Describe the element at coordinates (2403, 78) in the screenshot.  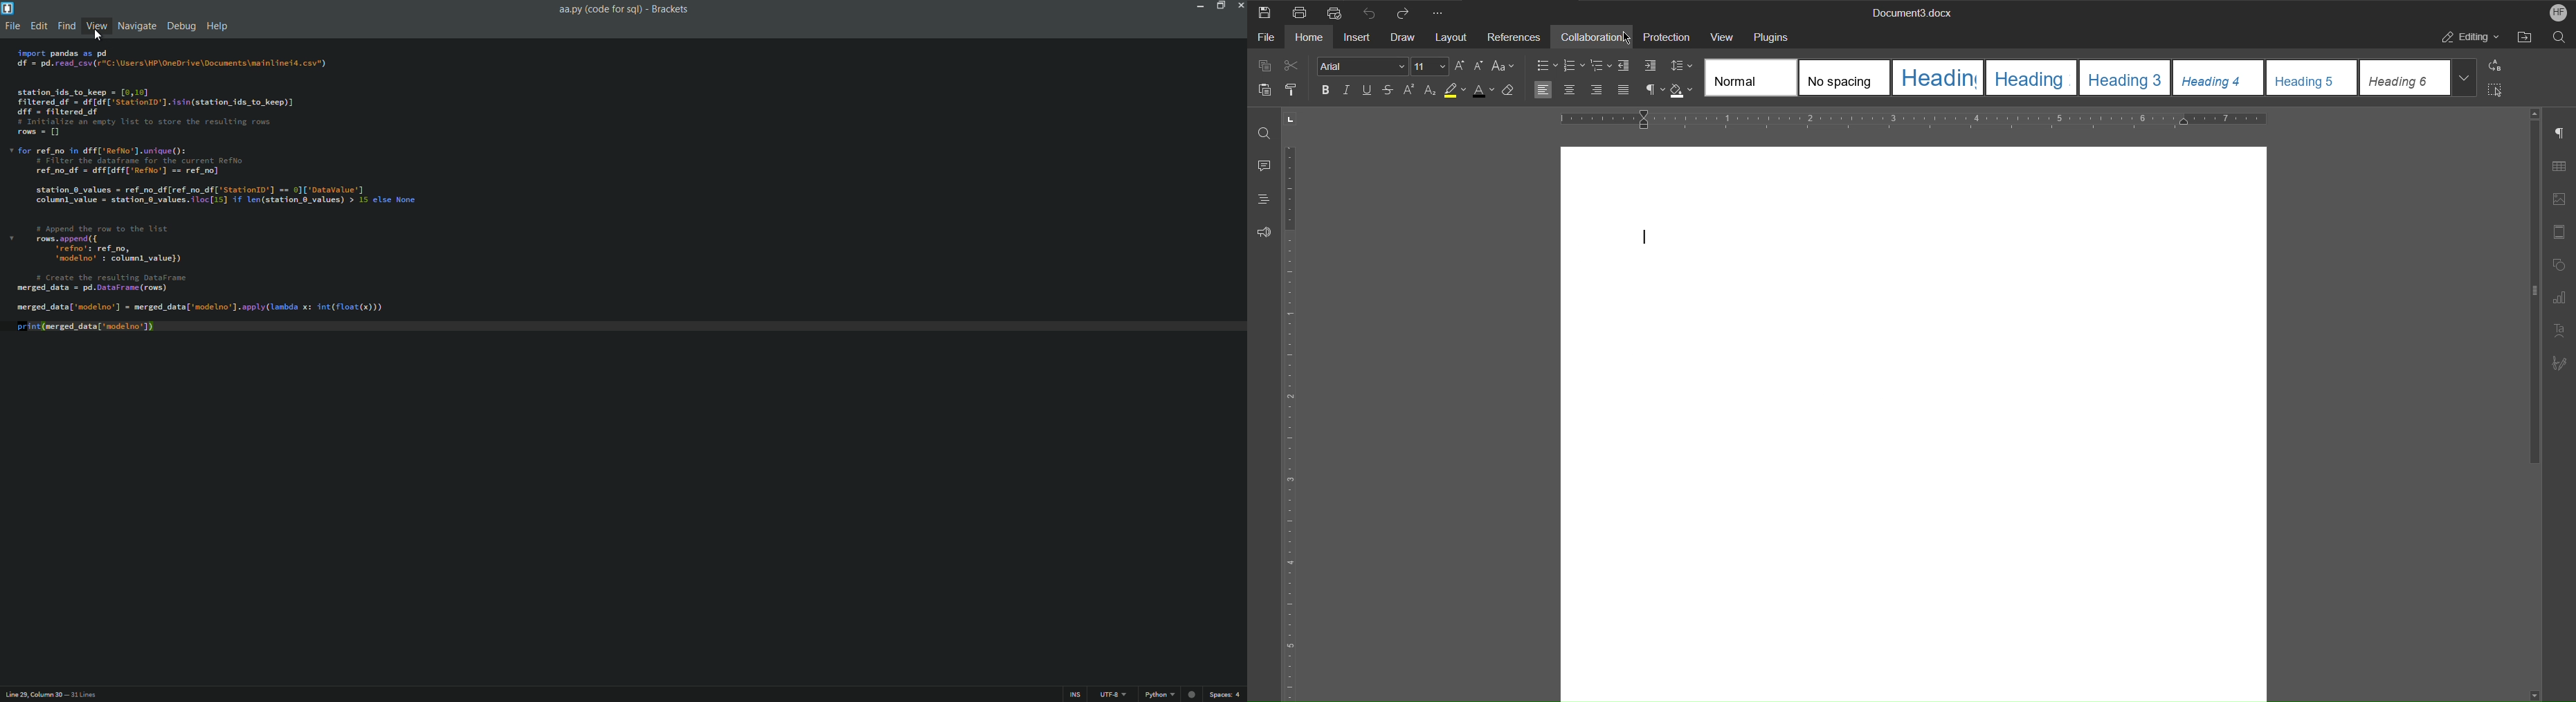
I see `Heading 6` at that location.